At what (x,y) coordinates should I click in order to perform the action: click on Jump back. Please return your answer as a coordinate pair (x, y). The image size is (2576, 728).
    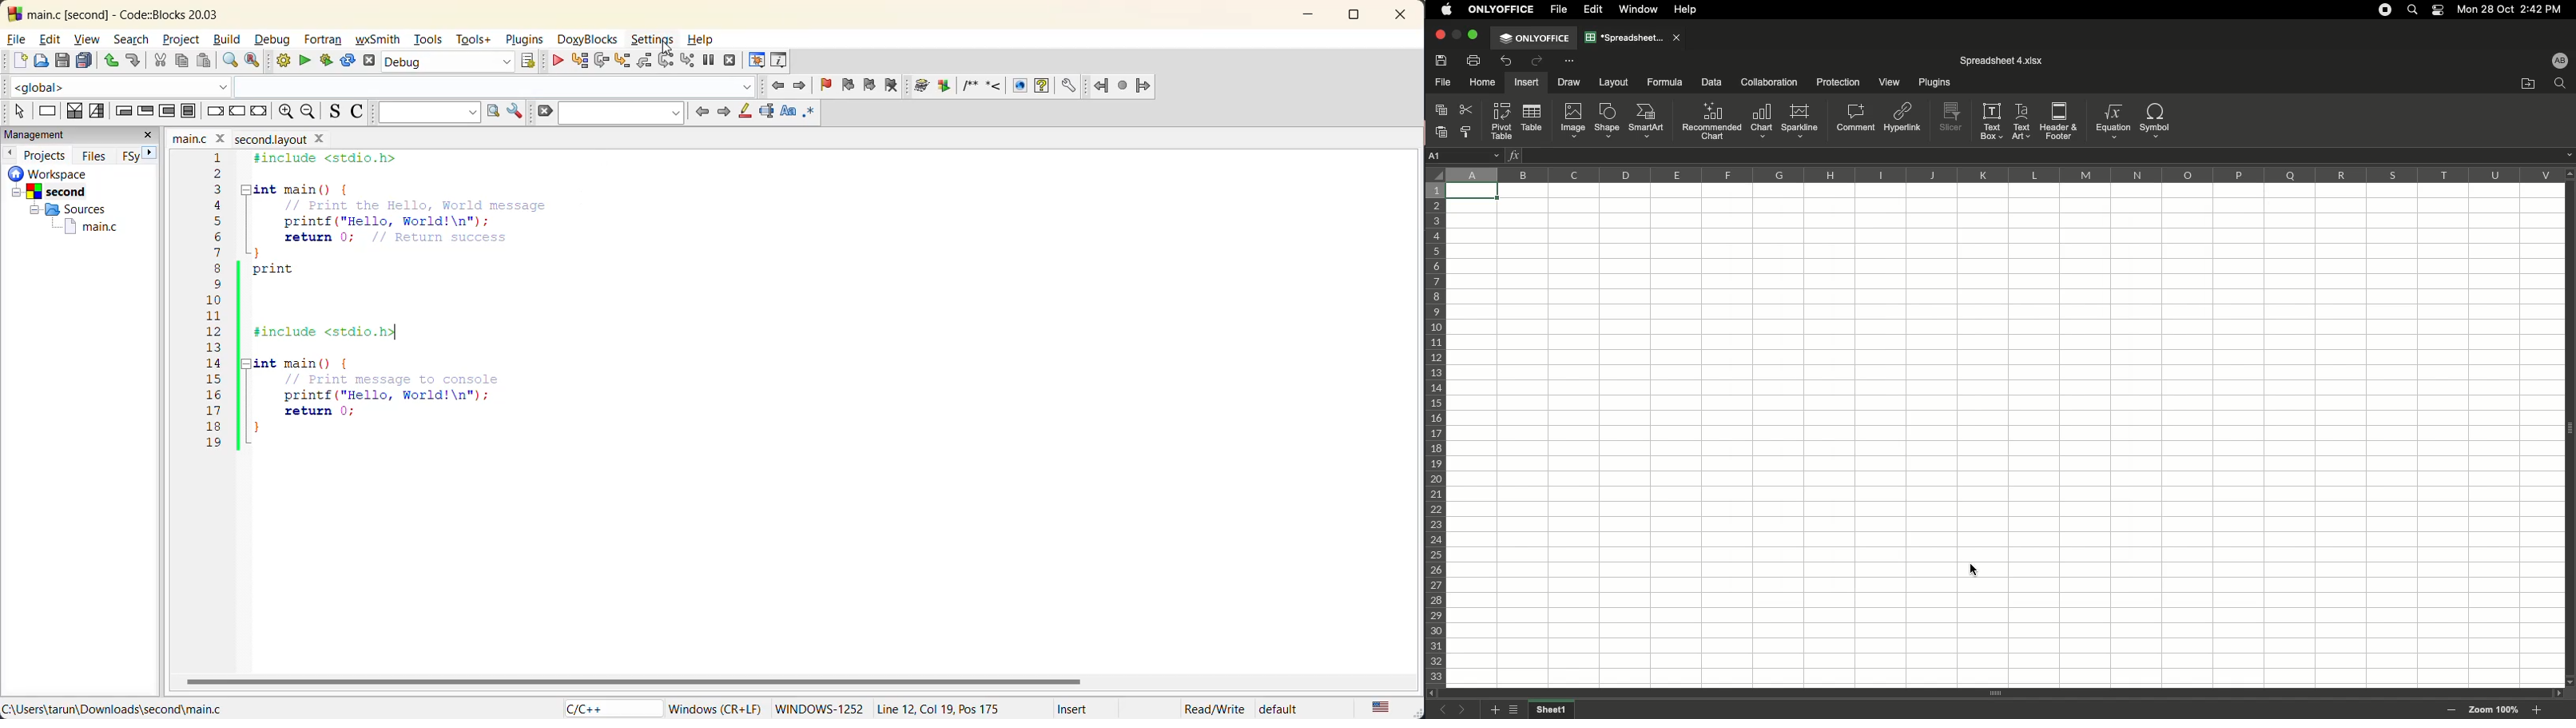
    Looking at the image, I should click on (1099, 87).